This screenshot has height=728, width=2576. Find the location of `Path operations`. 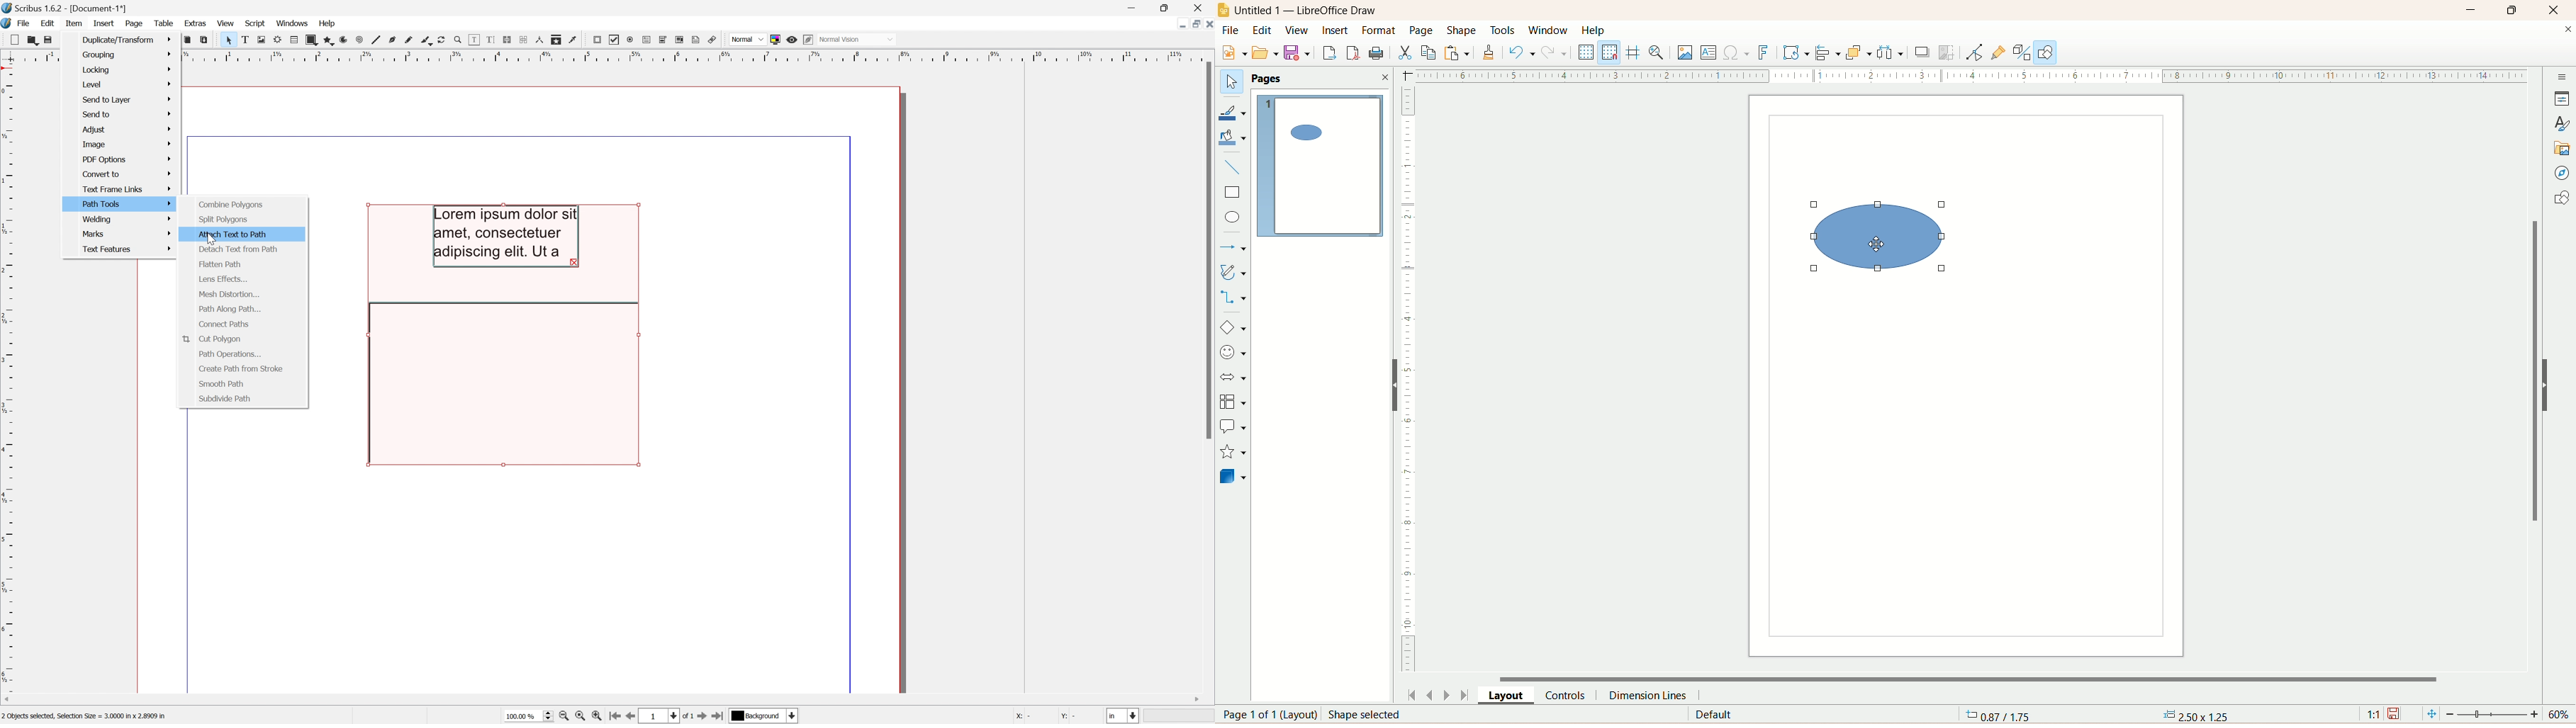

Path operations is located at coordinates (226, 355).